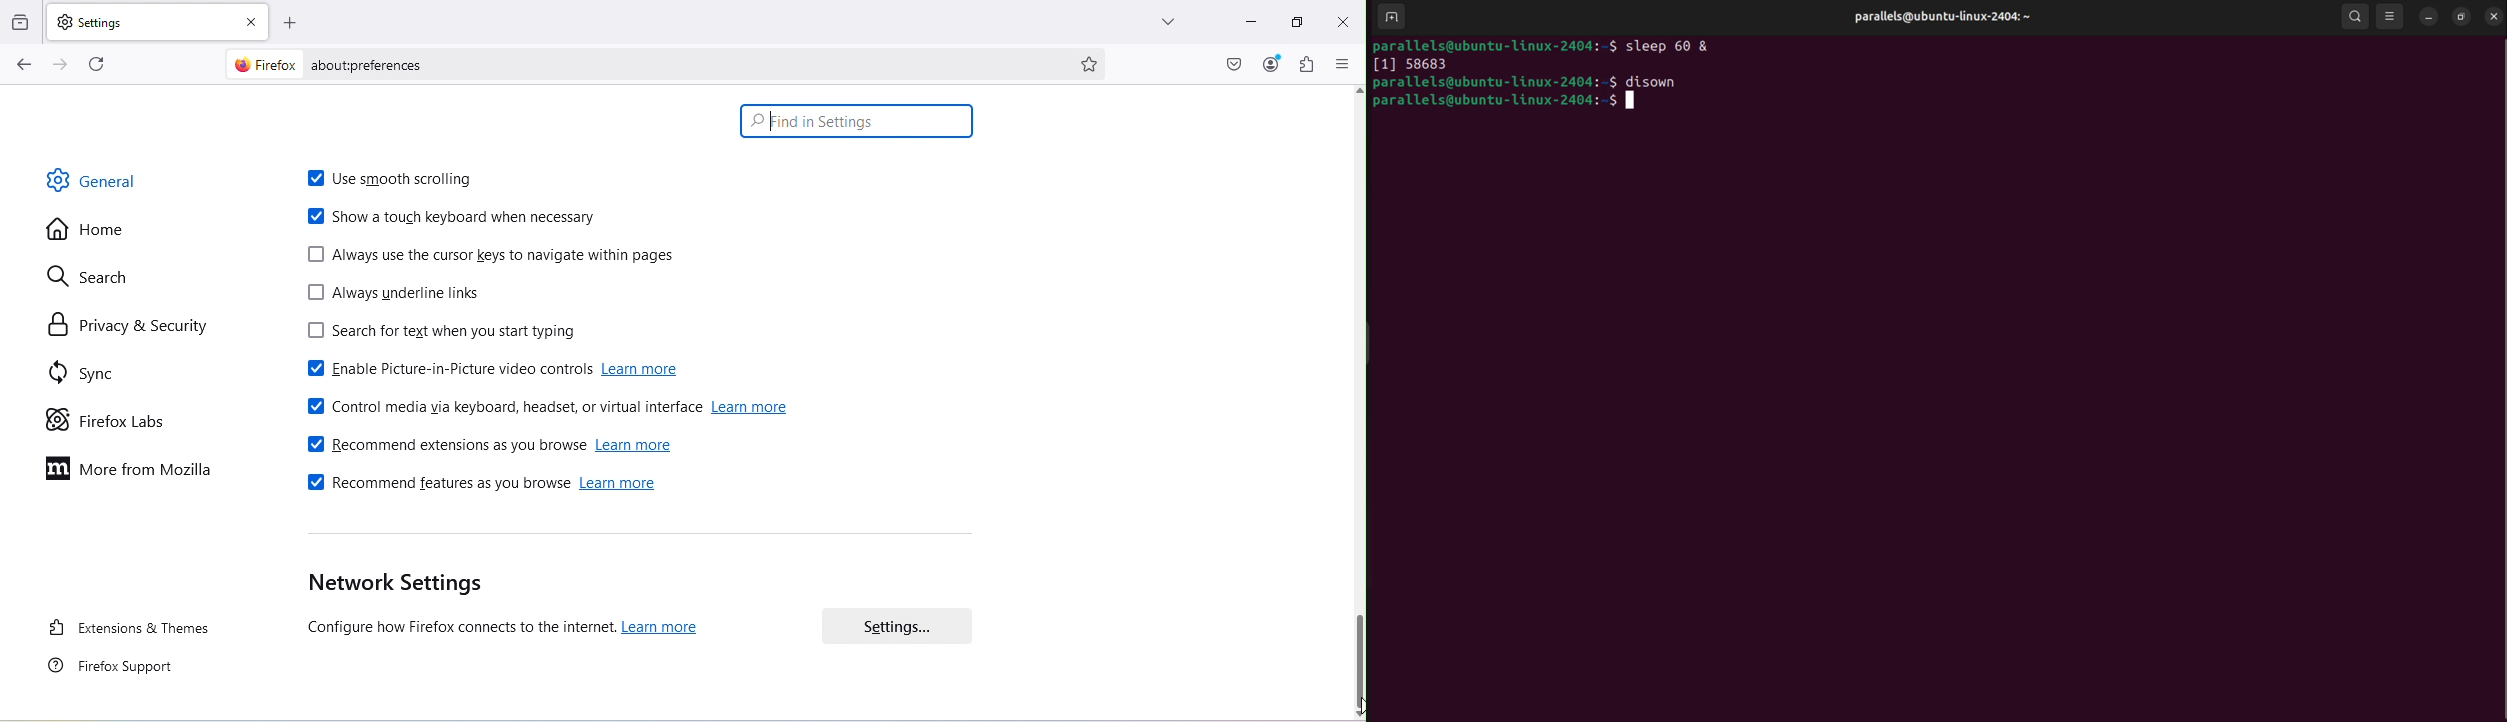 This screenshot has width=2520, height=728. I want to click on Recommend extensions as you browse, so click(444, 444).